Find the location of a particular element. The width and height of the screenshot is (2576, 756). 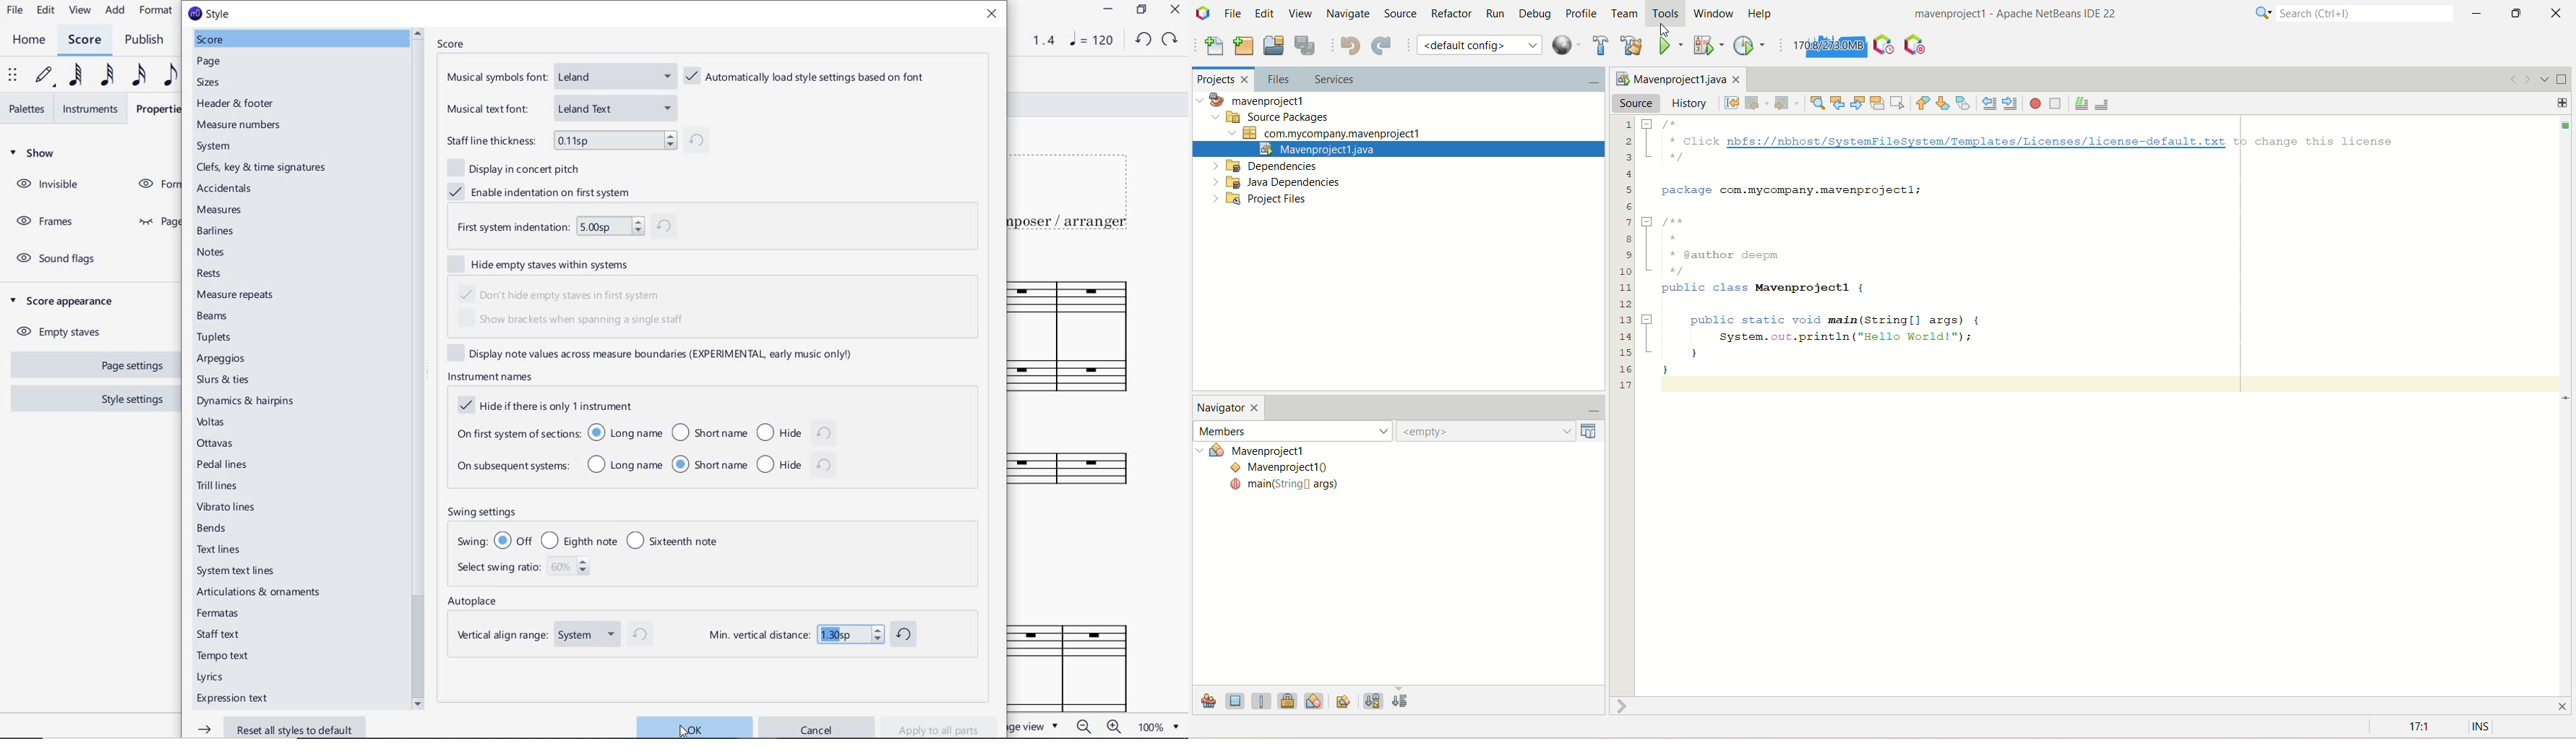

go back is located at coordinates (2509, 79).